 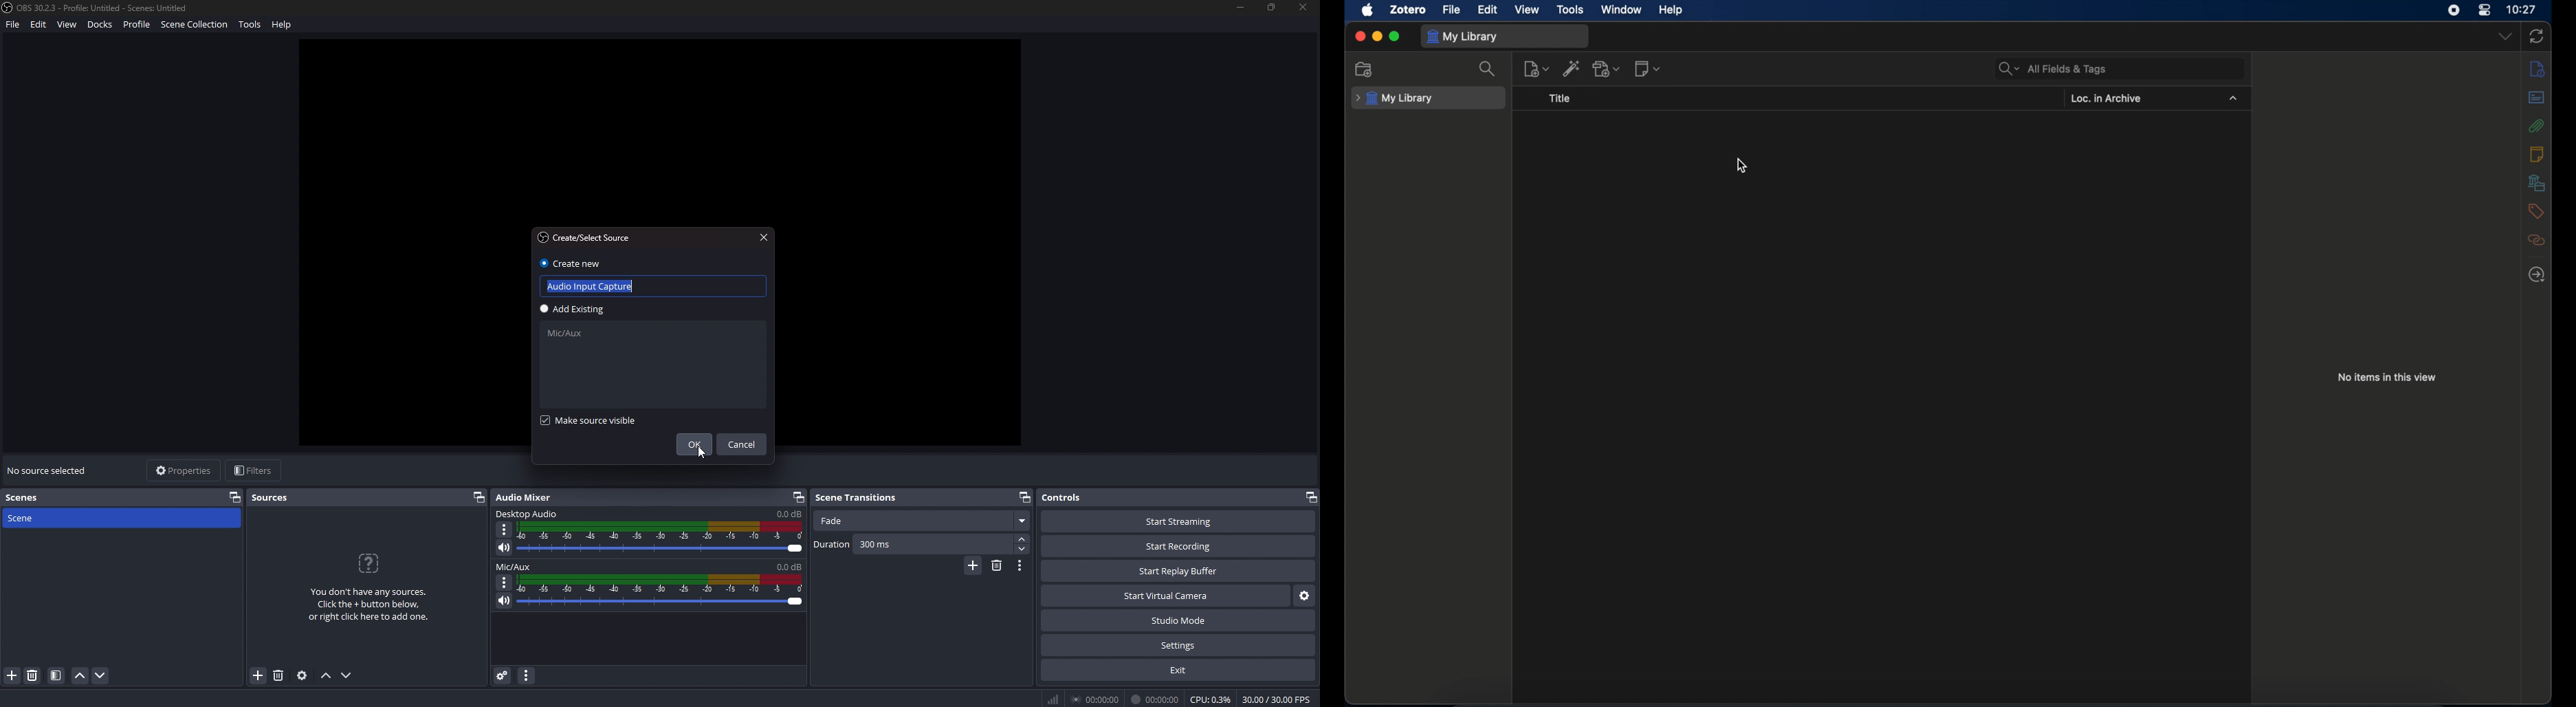 What do you see at coordinates (1303, 9) in the screenshot?
I see `close` at bounding box center [1303, 9].